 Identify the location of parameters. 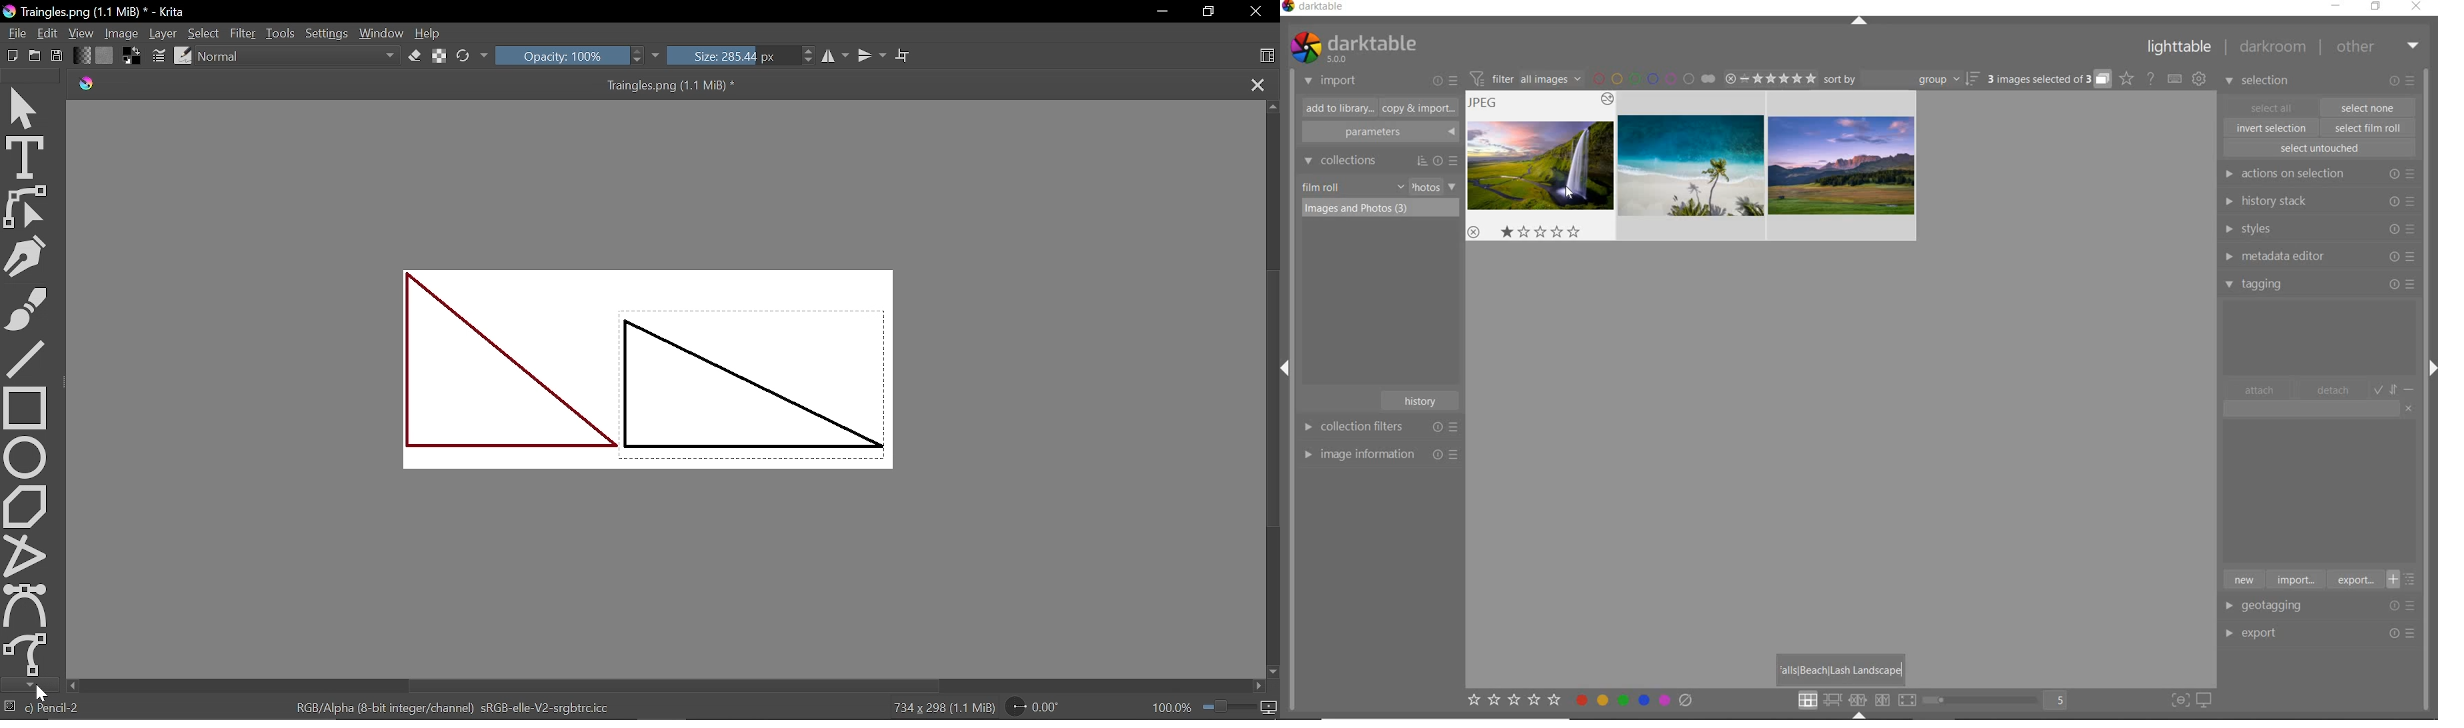
(1379, 132).